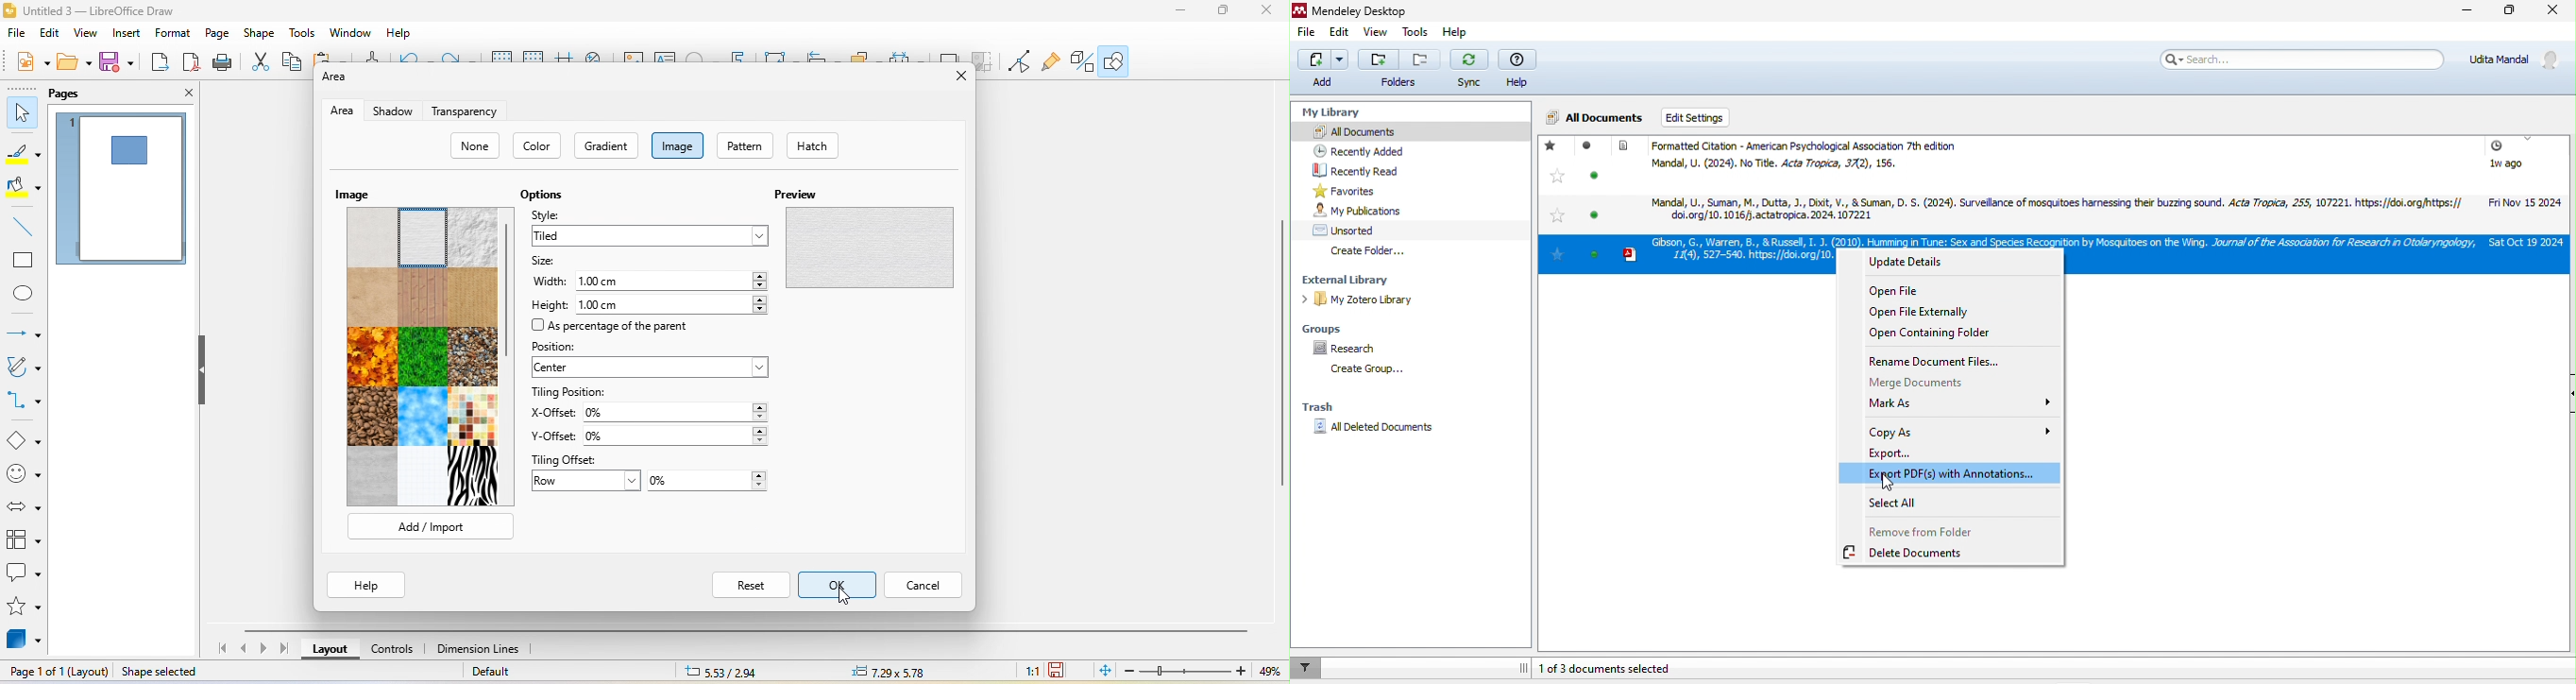  I want to click on help, so click(1521, 69).